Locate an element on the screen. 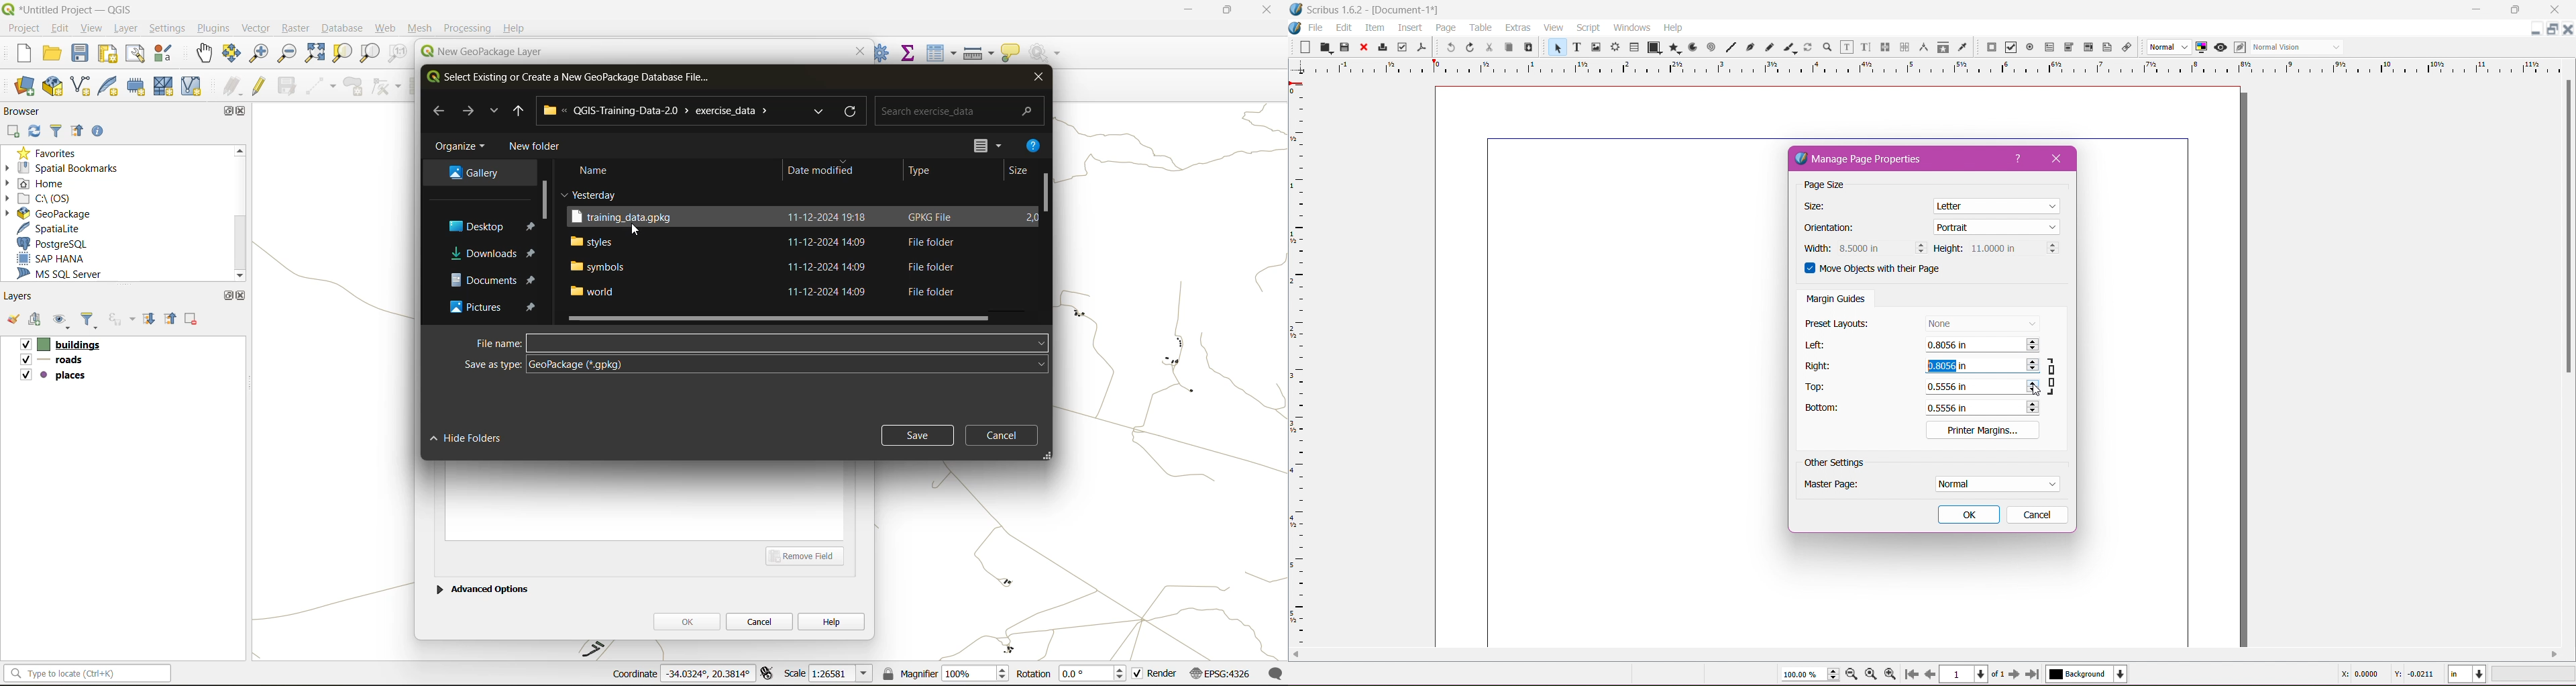 The height and width of the screenshot is (700, 2576). PDF List Box is located at coordinates (2088, 47).